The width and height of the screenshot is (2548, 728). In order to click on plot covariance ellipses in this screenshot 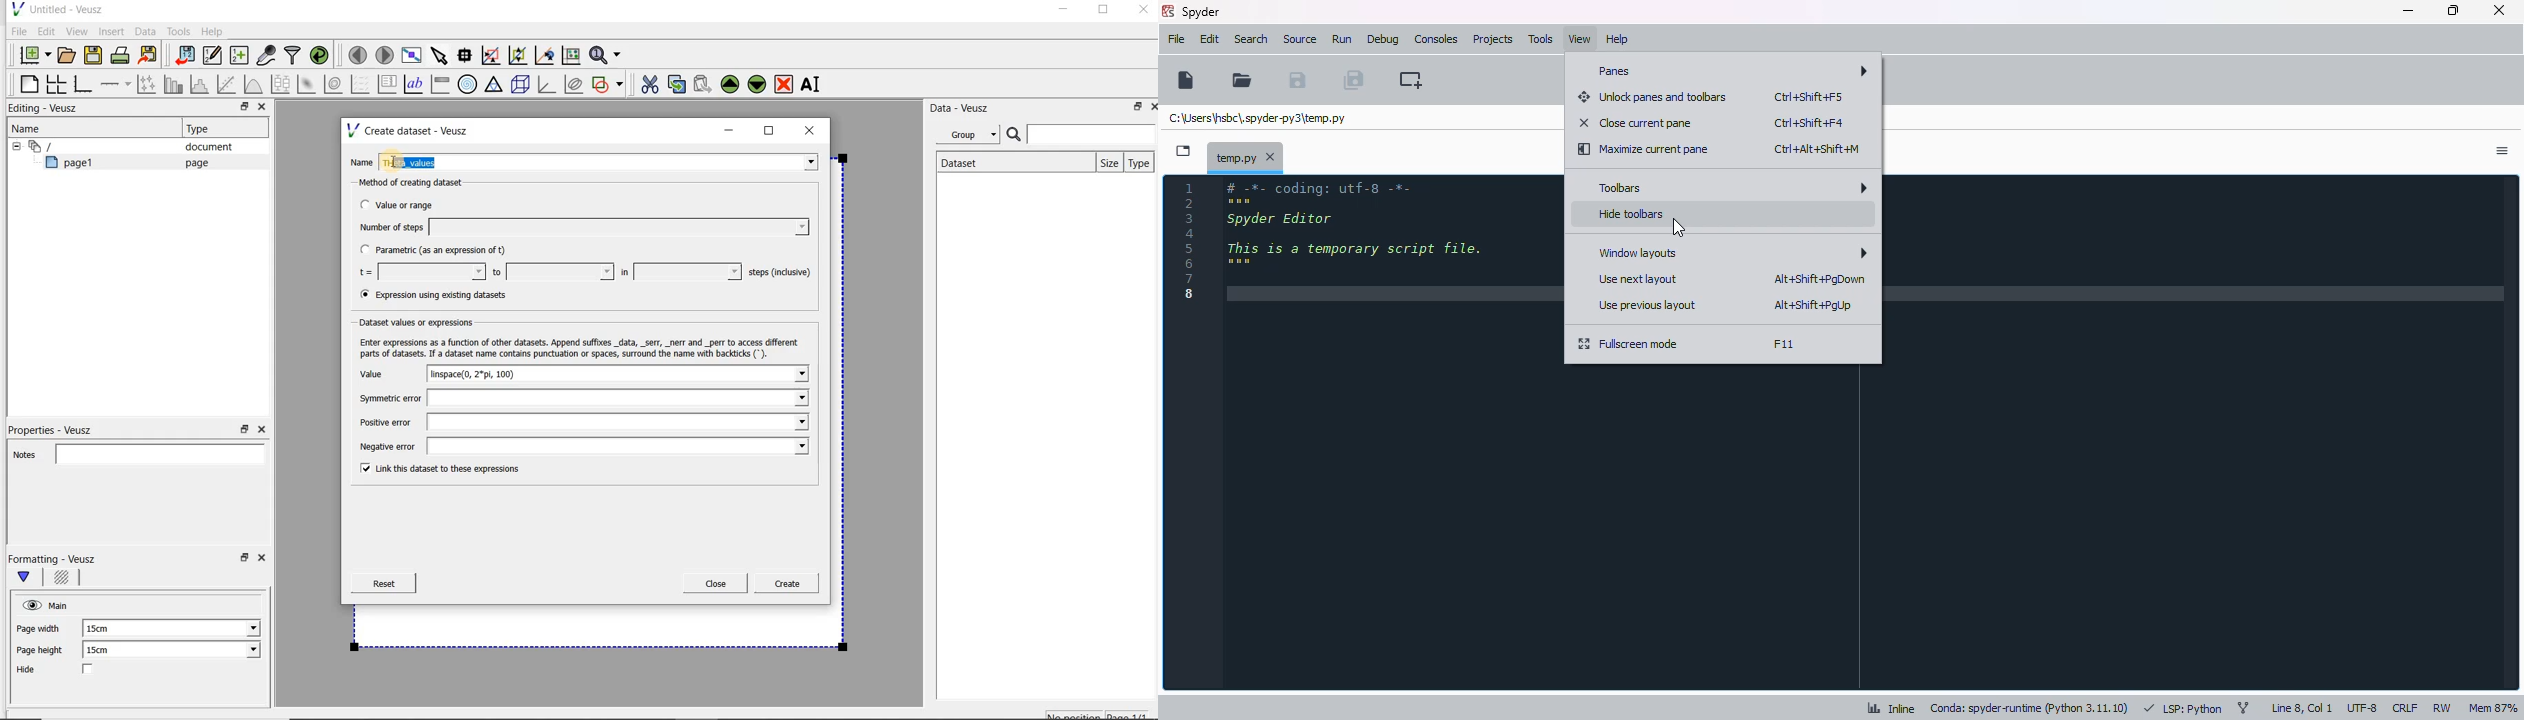, I will do `click(574, 84)`.